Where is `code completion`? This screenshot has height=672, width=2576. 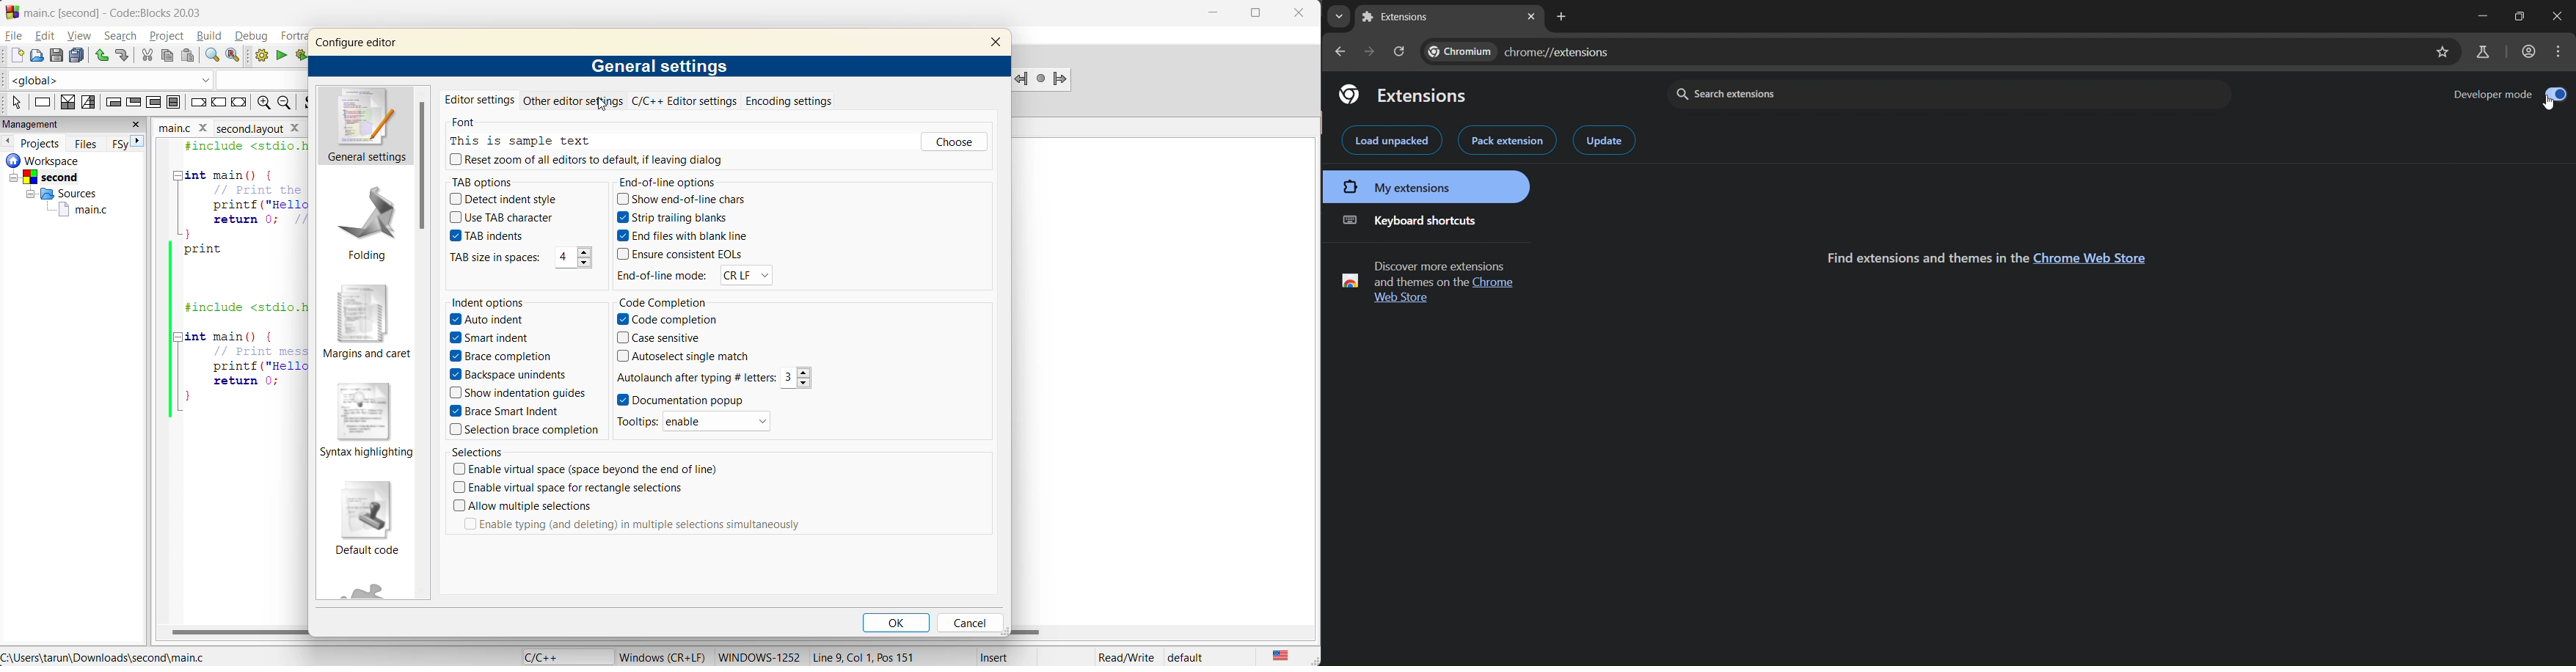 code completion is located at coordinates (723, 301).